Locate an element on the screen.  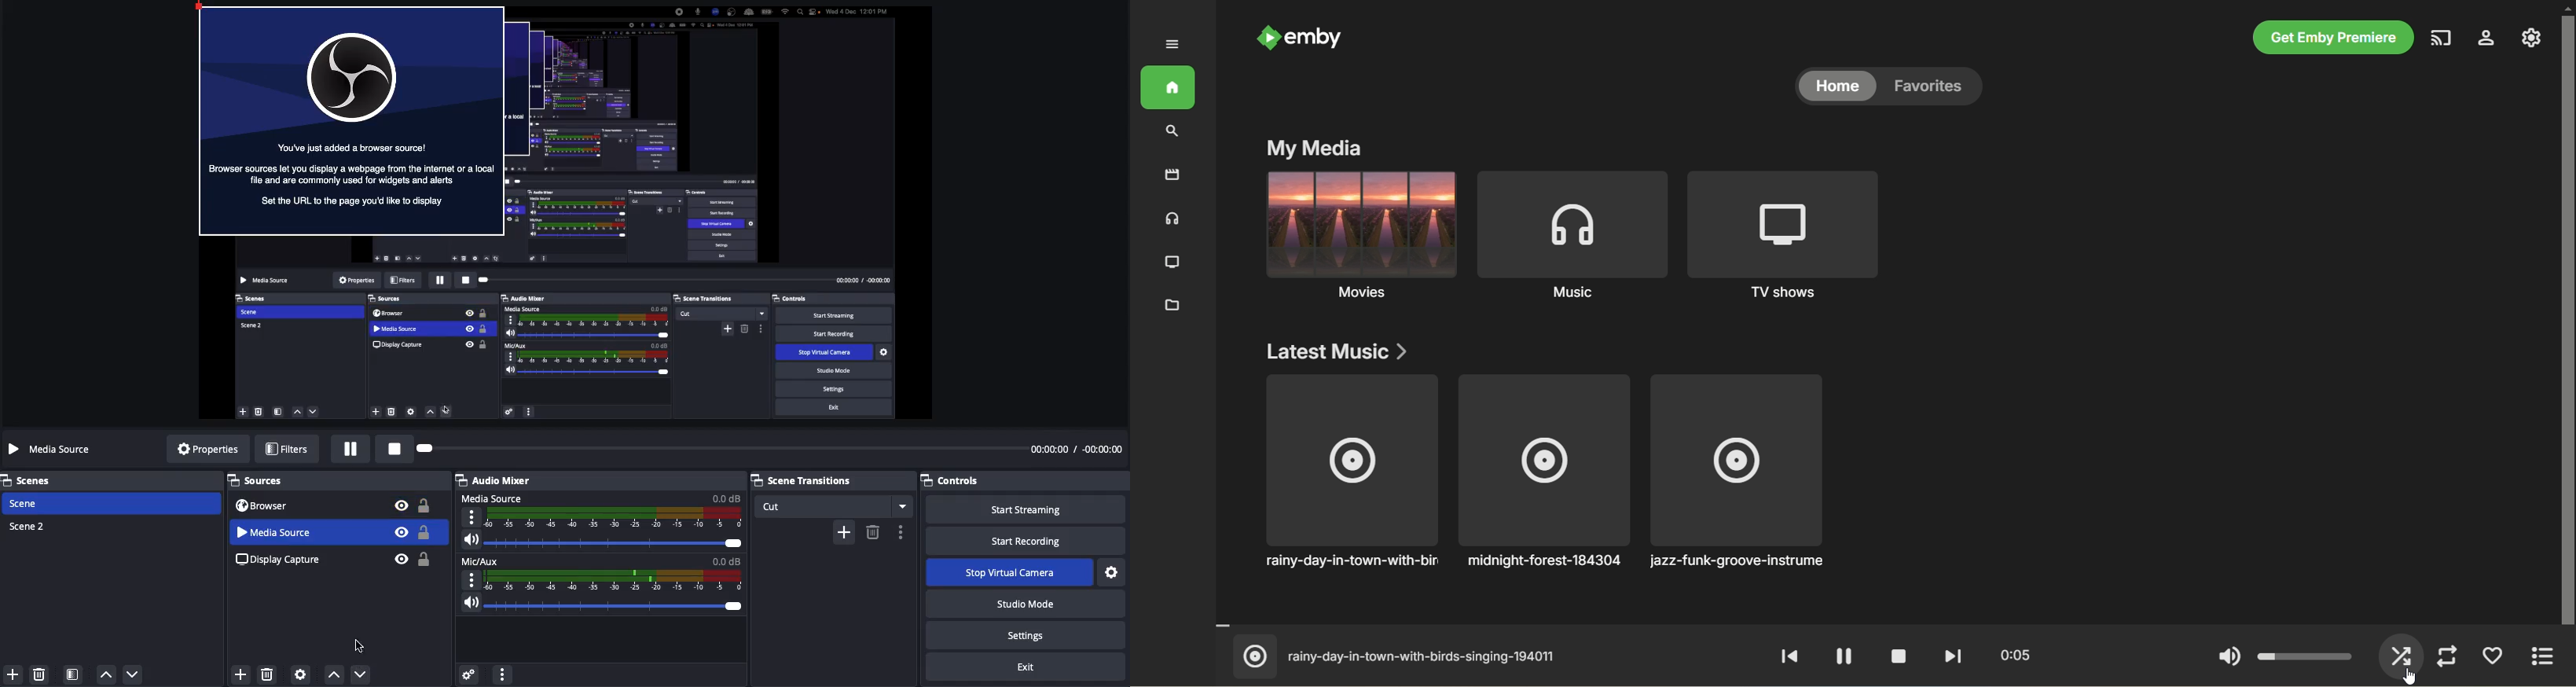
Filters is located at coordinates (286, 448).